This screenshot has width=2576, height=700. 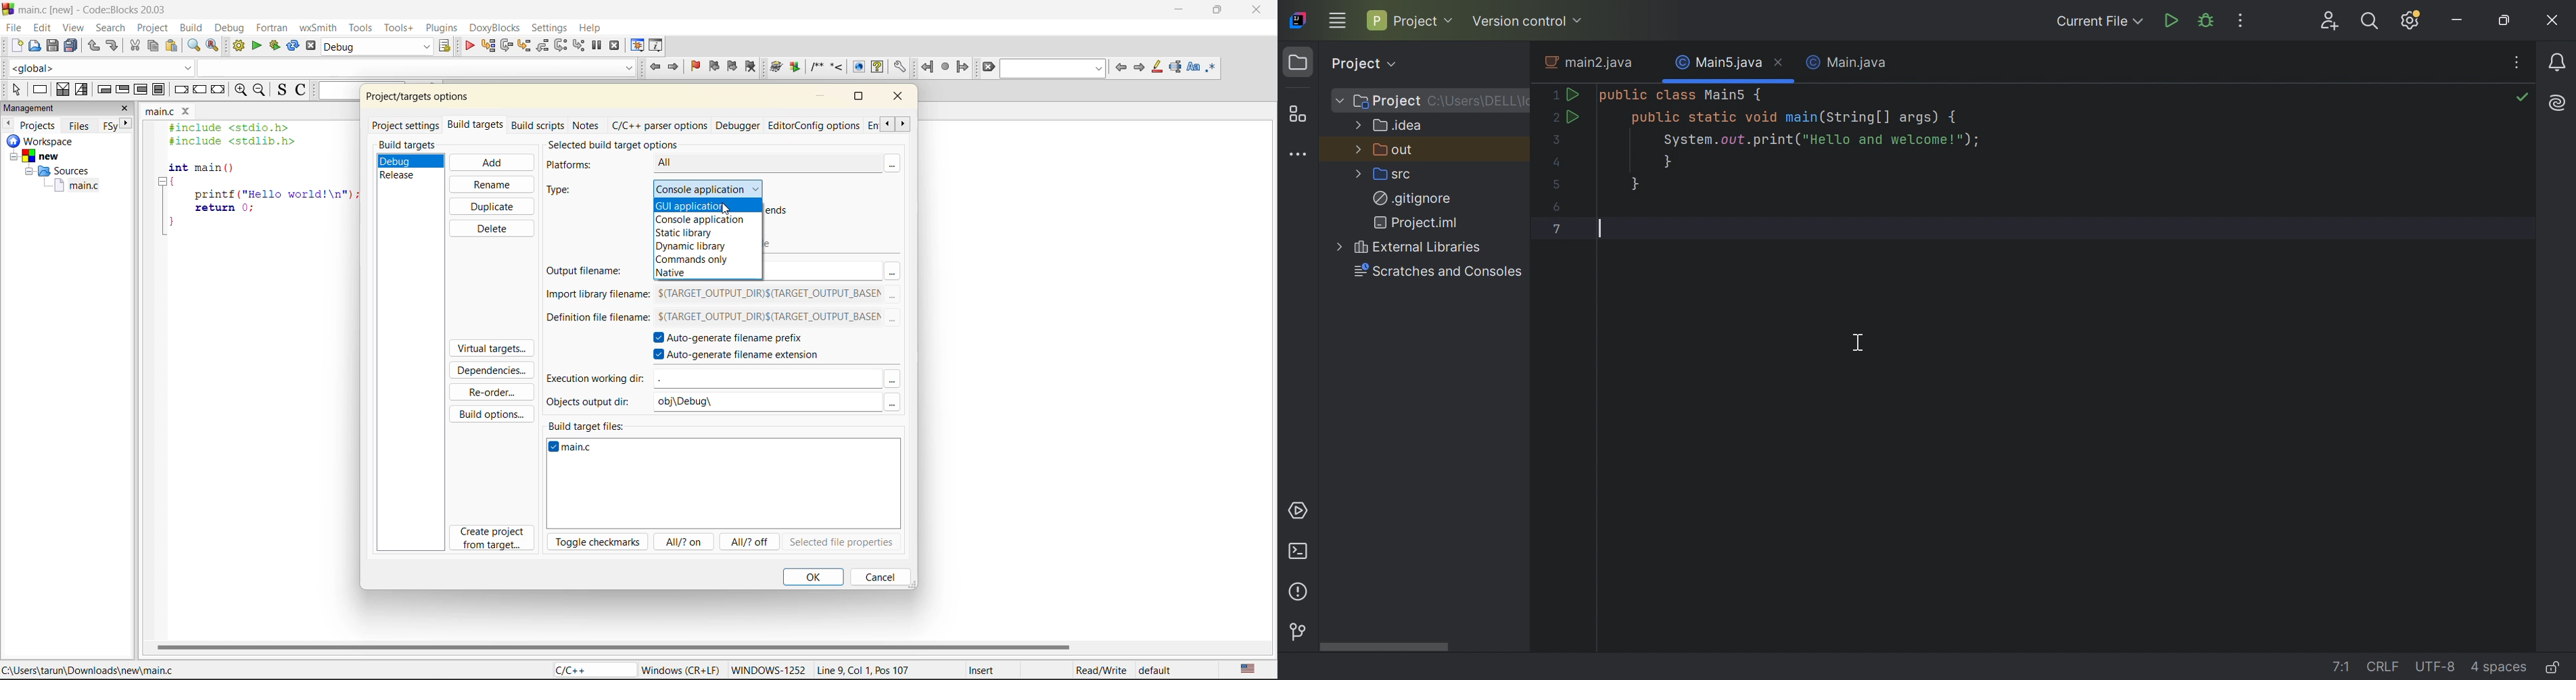 What do you see at coordinates (715, 67) in the screenshot?
I see `previous bookmark` at bounding box center [715, 67].